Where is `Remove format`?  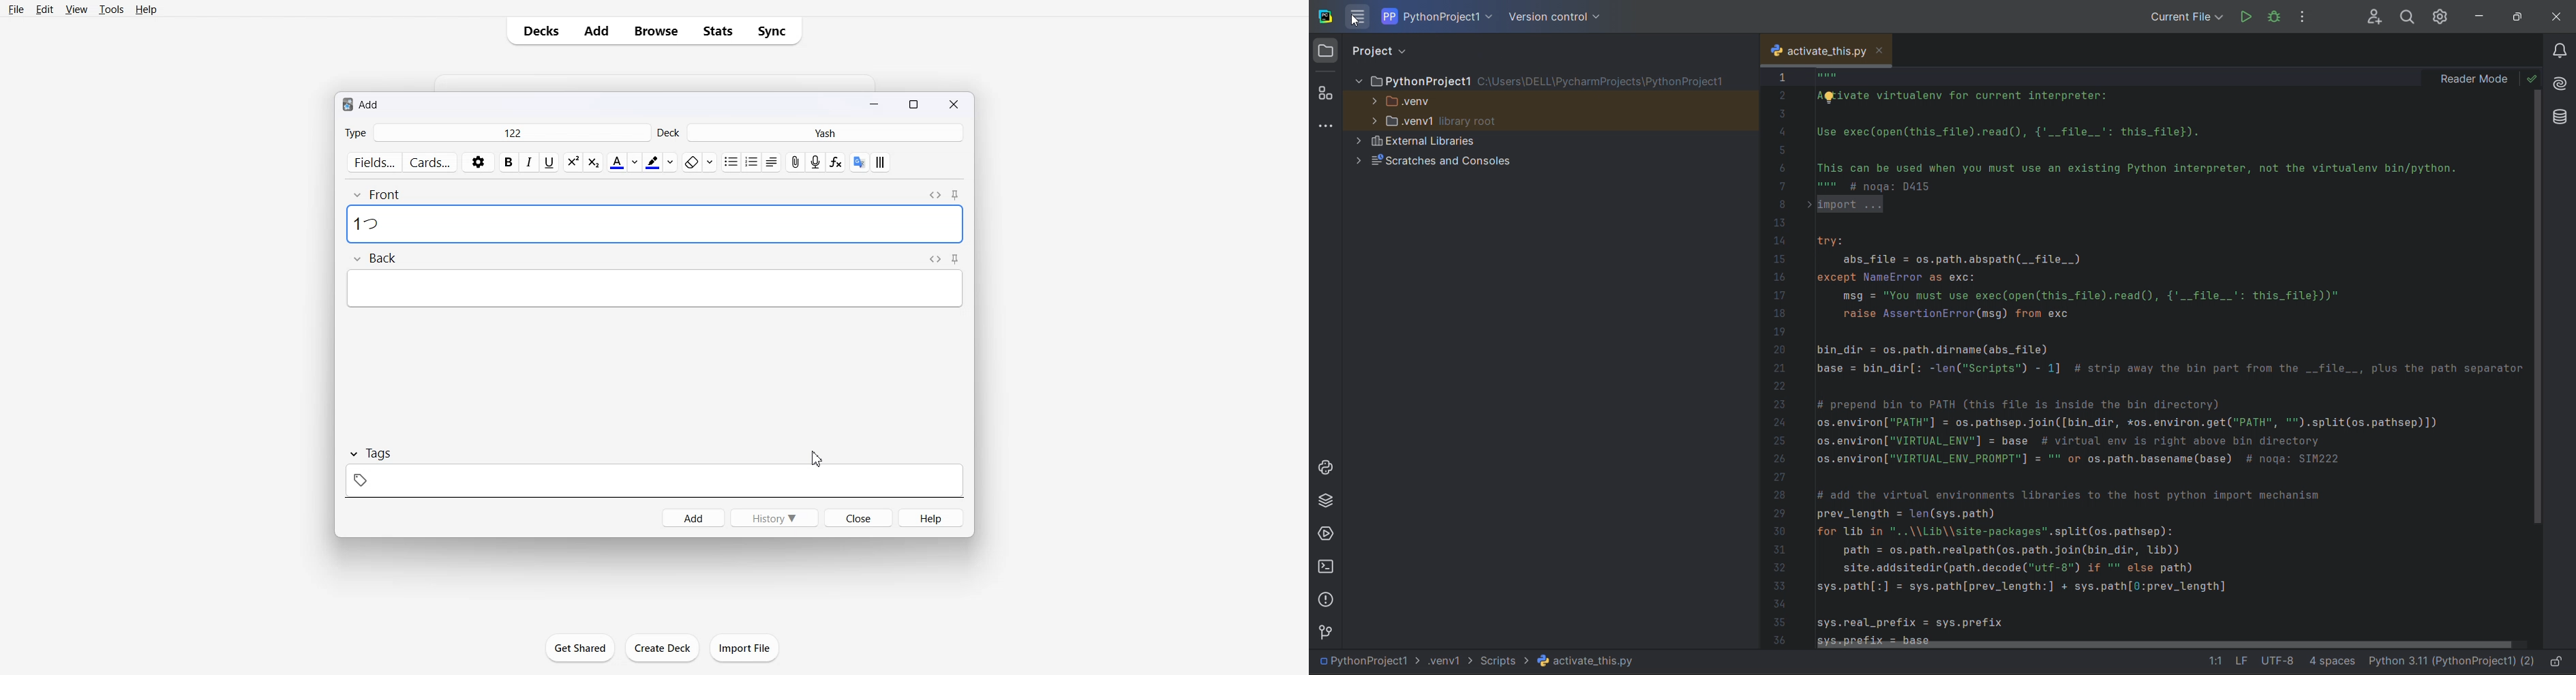
Remove format is located at coordinates (699, 162).